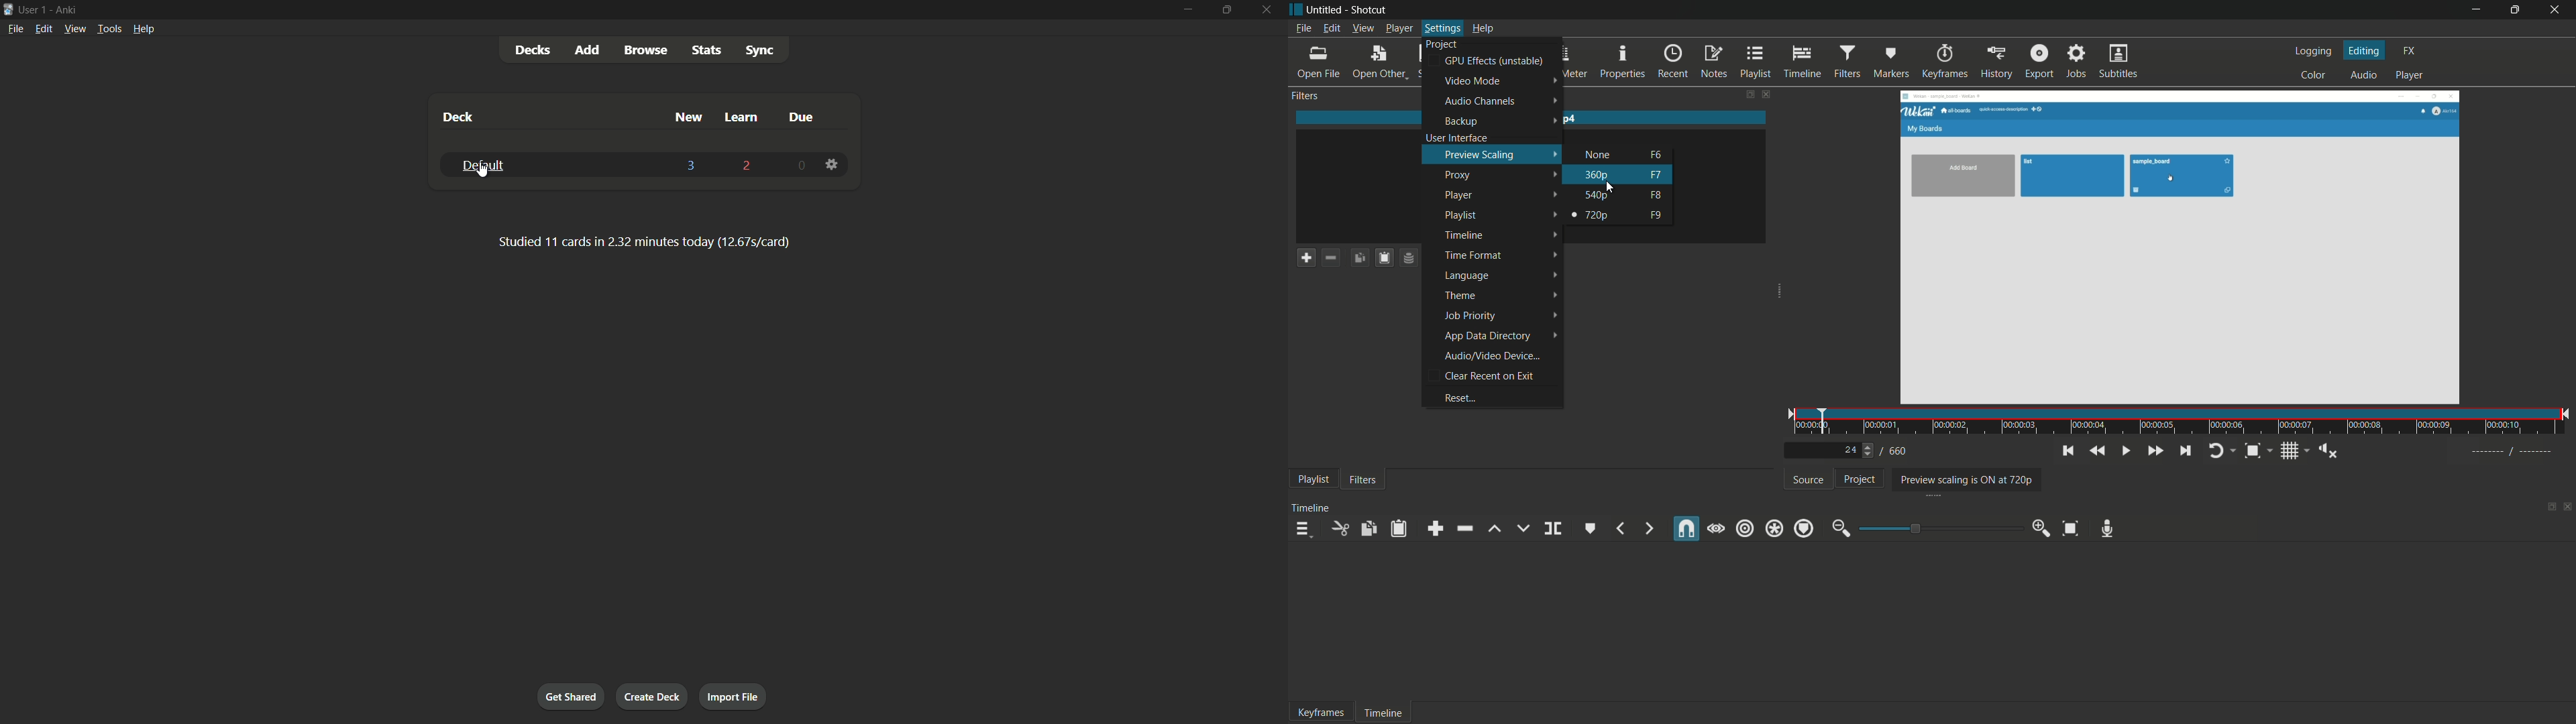 This screenshot has height=728, width=2576. I want to click on audio, so click(2364, 76).